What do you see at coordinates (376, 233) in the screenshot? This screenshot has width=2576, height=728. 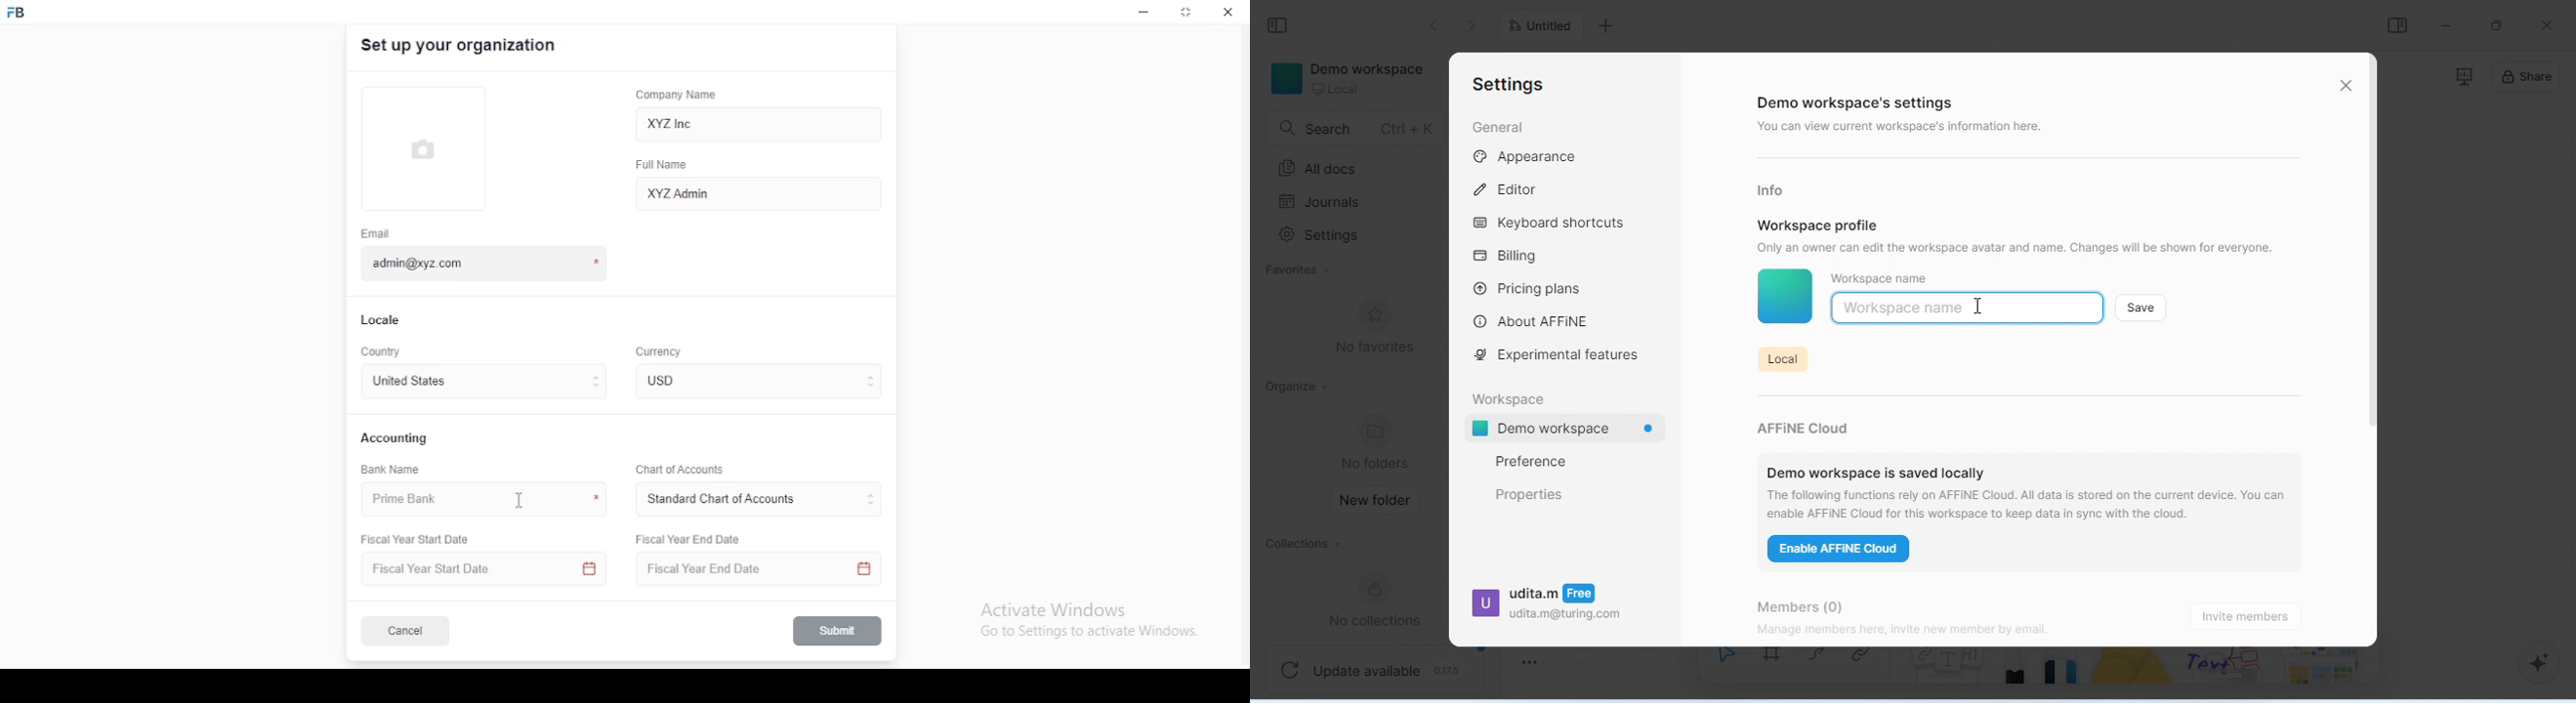 I see `email` at bounding box center [376, 233].